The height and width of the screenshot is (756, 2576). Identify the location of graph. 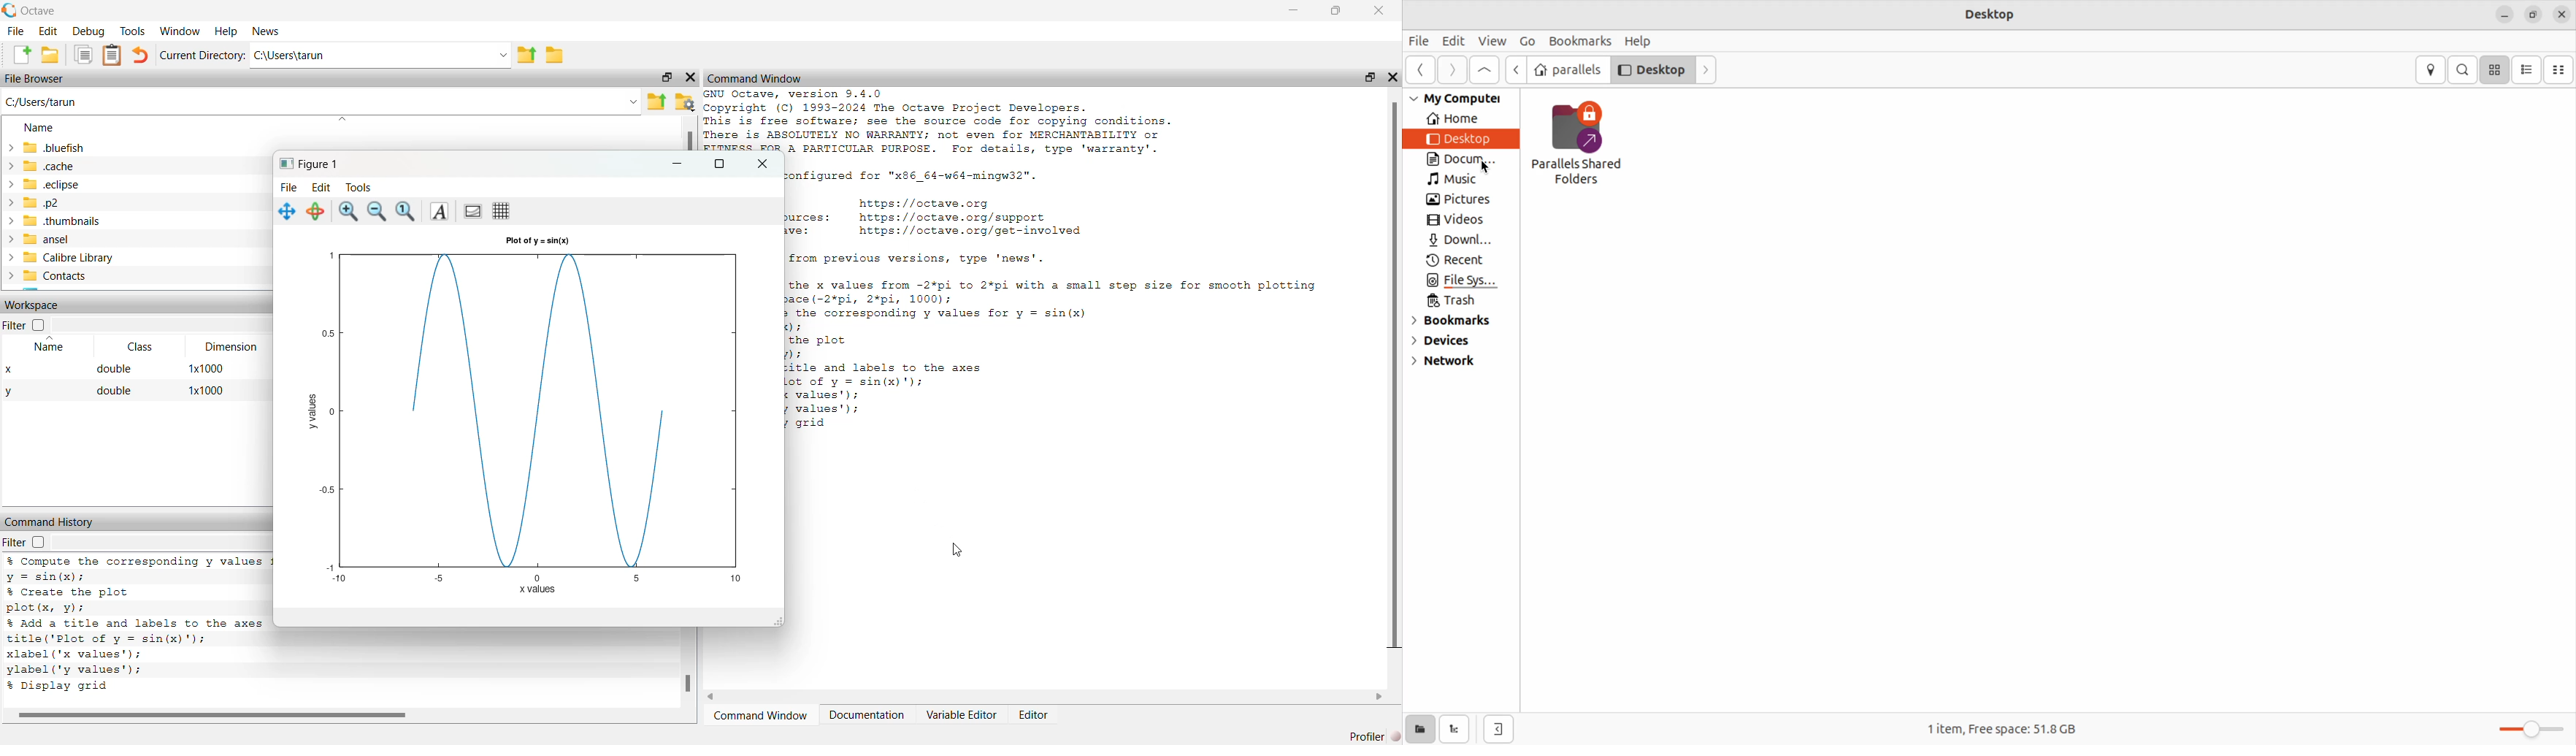
(531, 417).